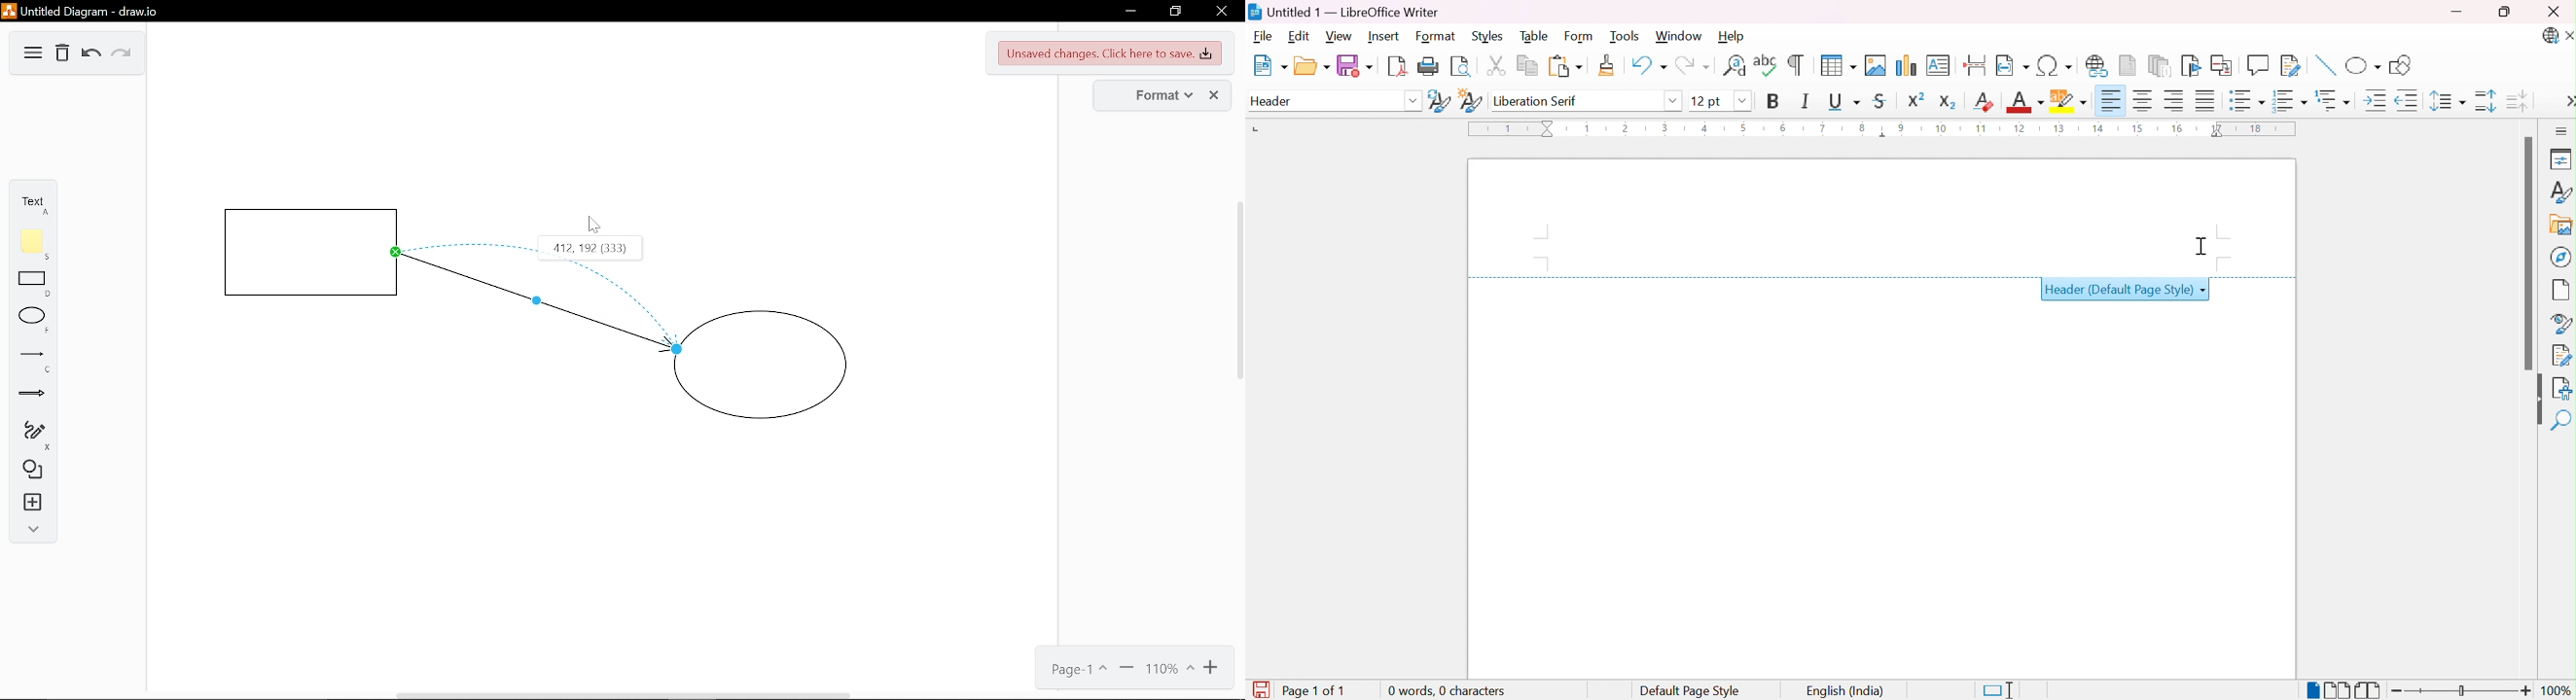  What do you see at coordinates (637, 293) in the screenshot?
I see `Curve bend` at bounding box center [637, 293].